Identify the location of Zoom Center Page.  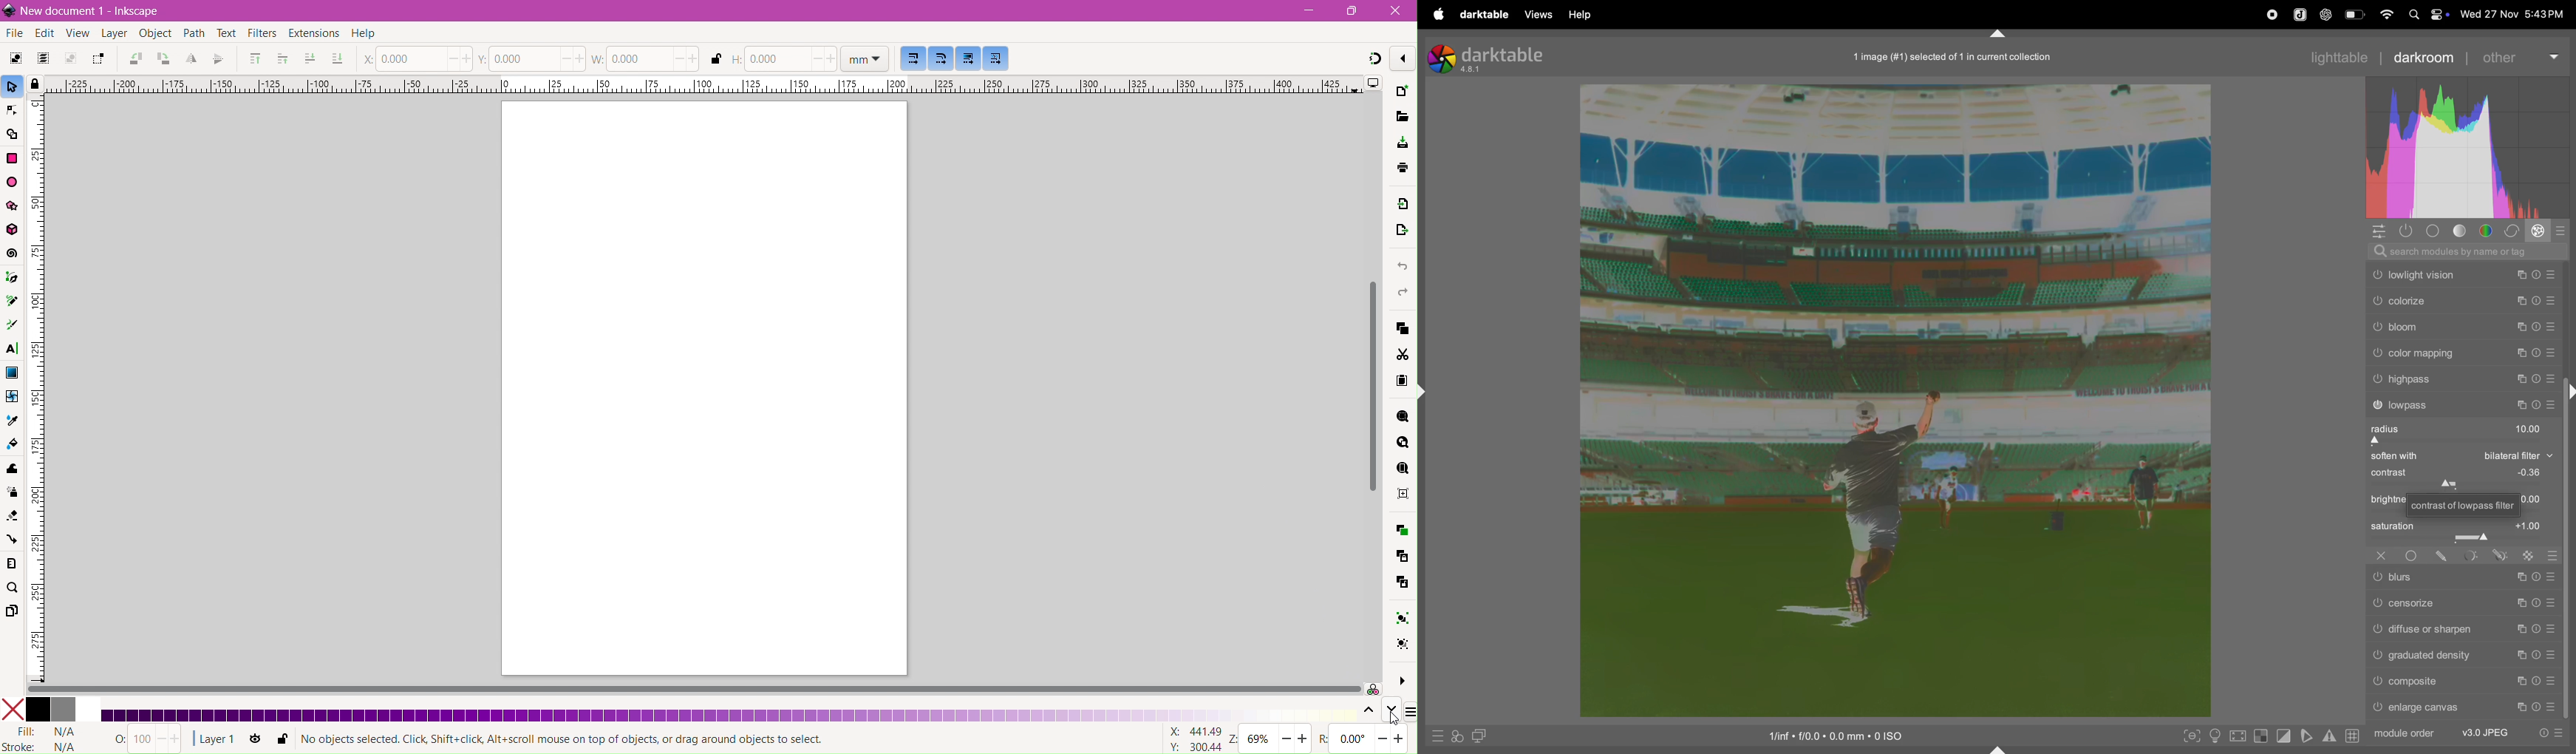
(1401, 496).